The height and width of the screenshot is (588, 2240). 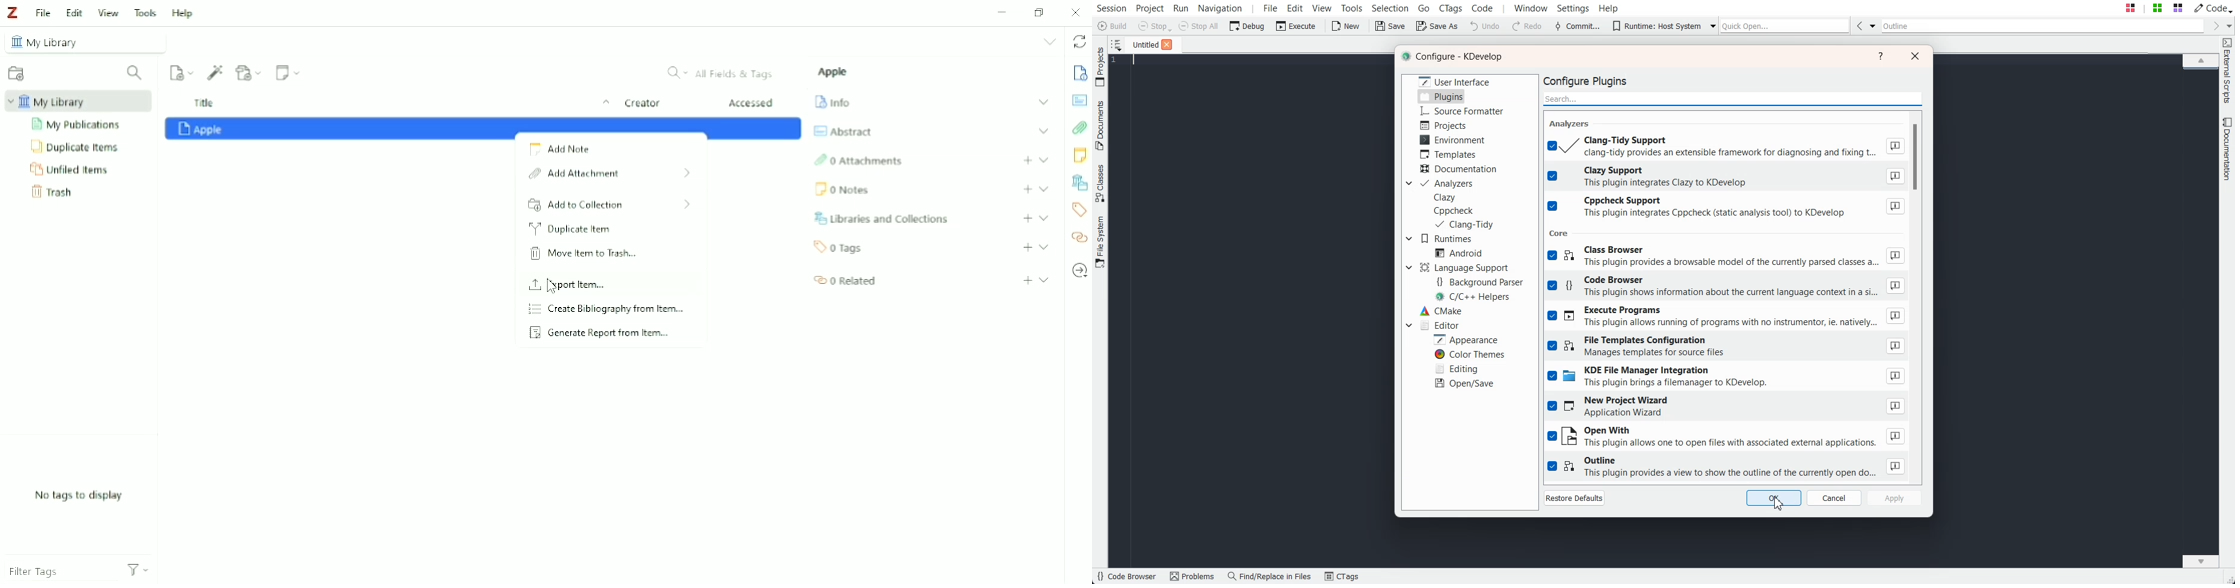 What do you see at coordinates (1480, 282) in the screenshot?
I see `Background Parser` at bounding box center [1480, 282].